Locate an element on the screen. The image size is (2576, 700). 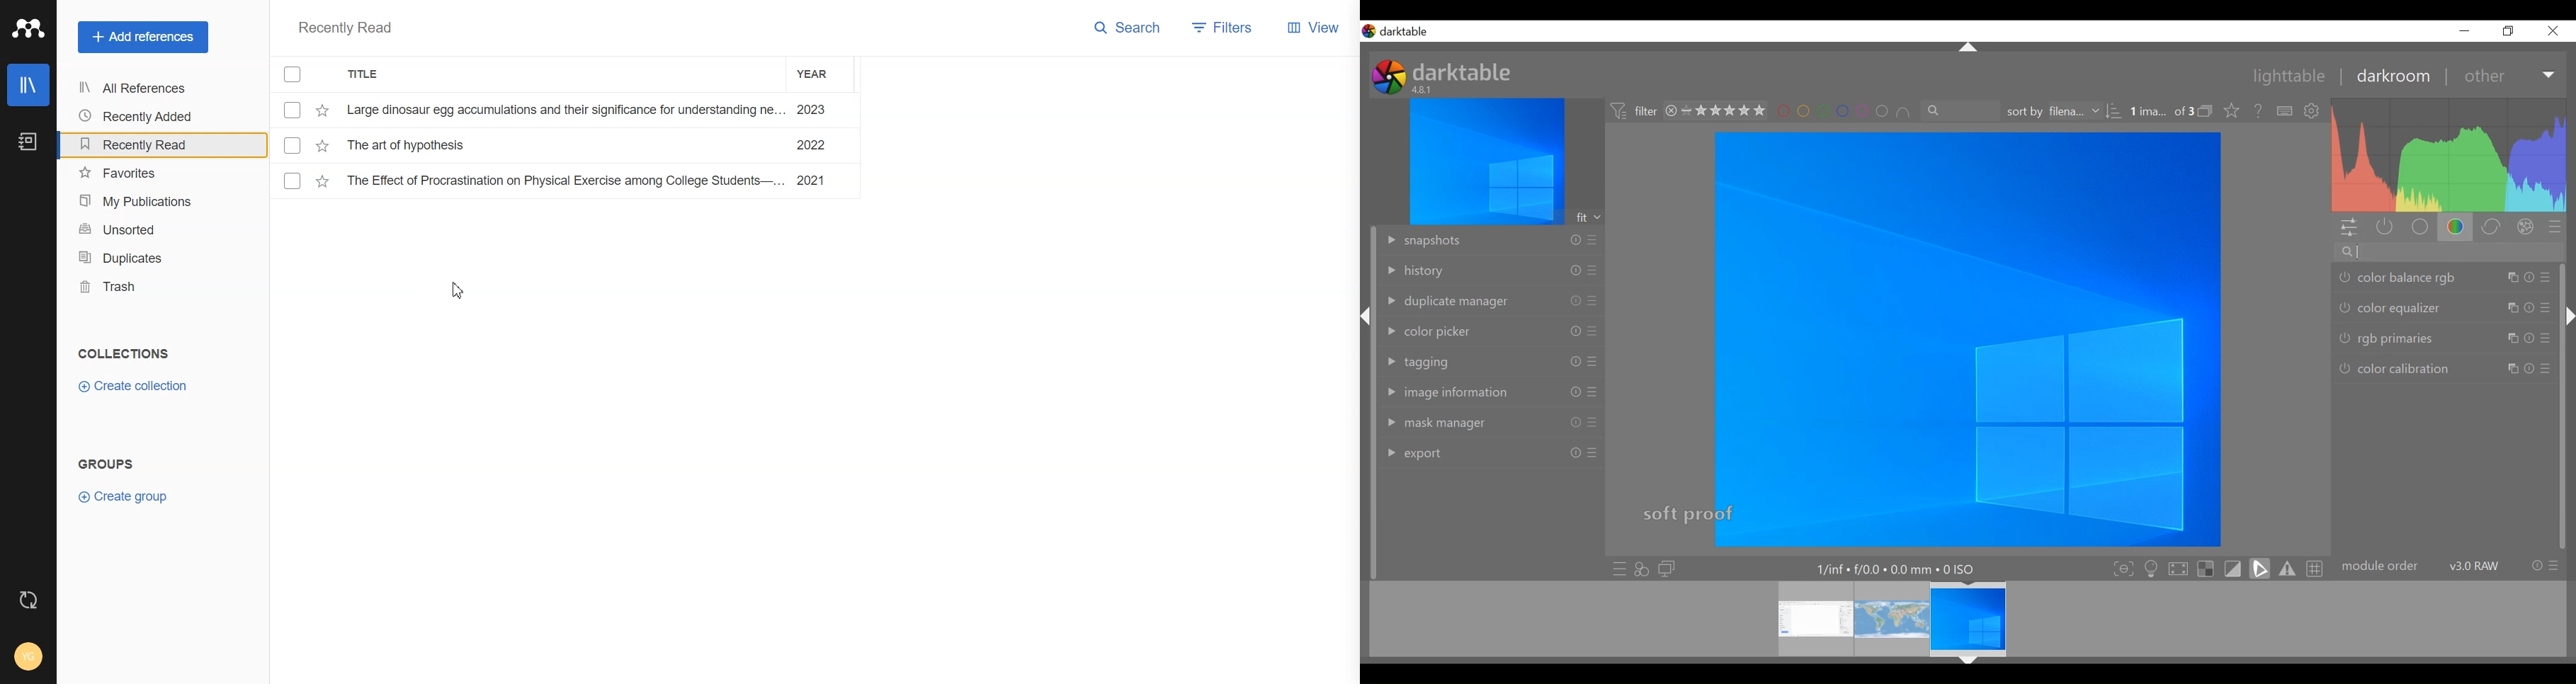
close is located at coordinates (2552, 31).